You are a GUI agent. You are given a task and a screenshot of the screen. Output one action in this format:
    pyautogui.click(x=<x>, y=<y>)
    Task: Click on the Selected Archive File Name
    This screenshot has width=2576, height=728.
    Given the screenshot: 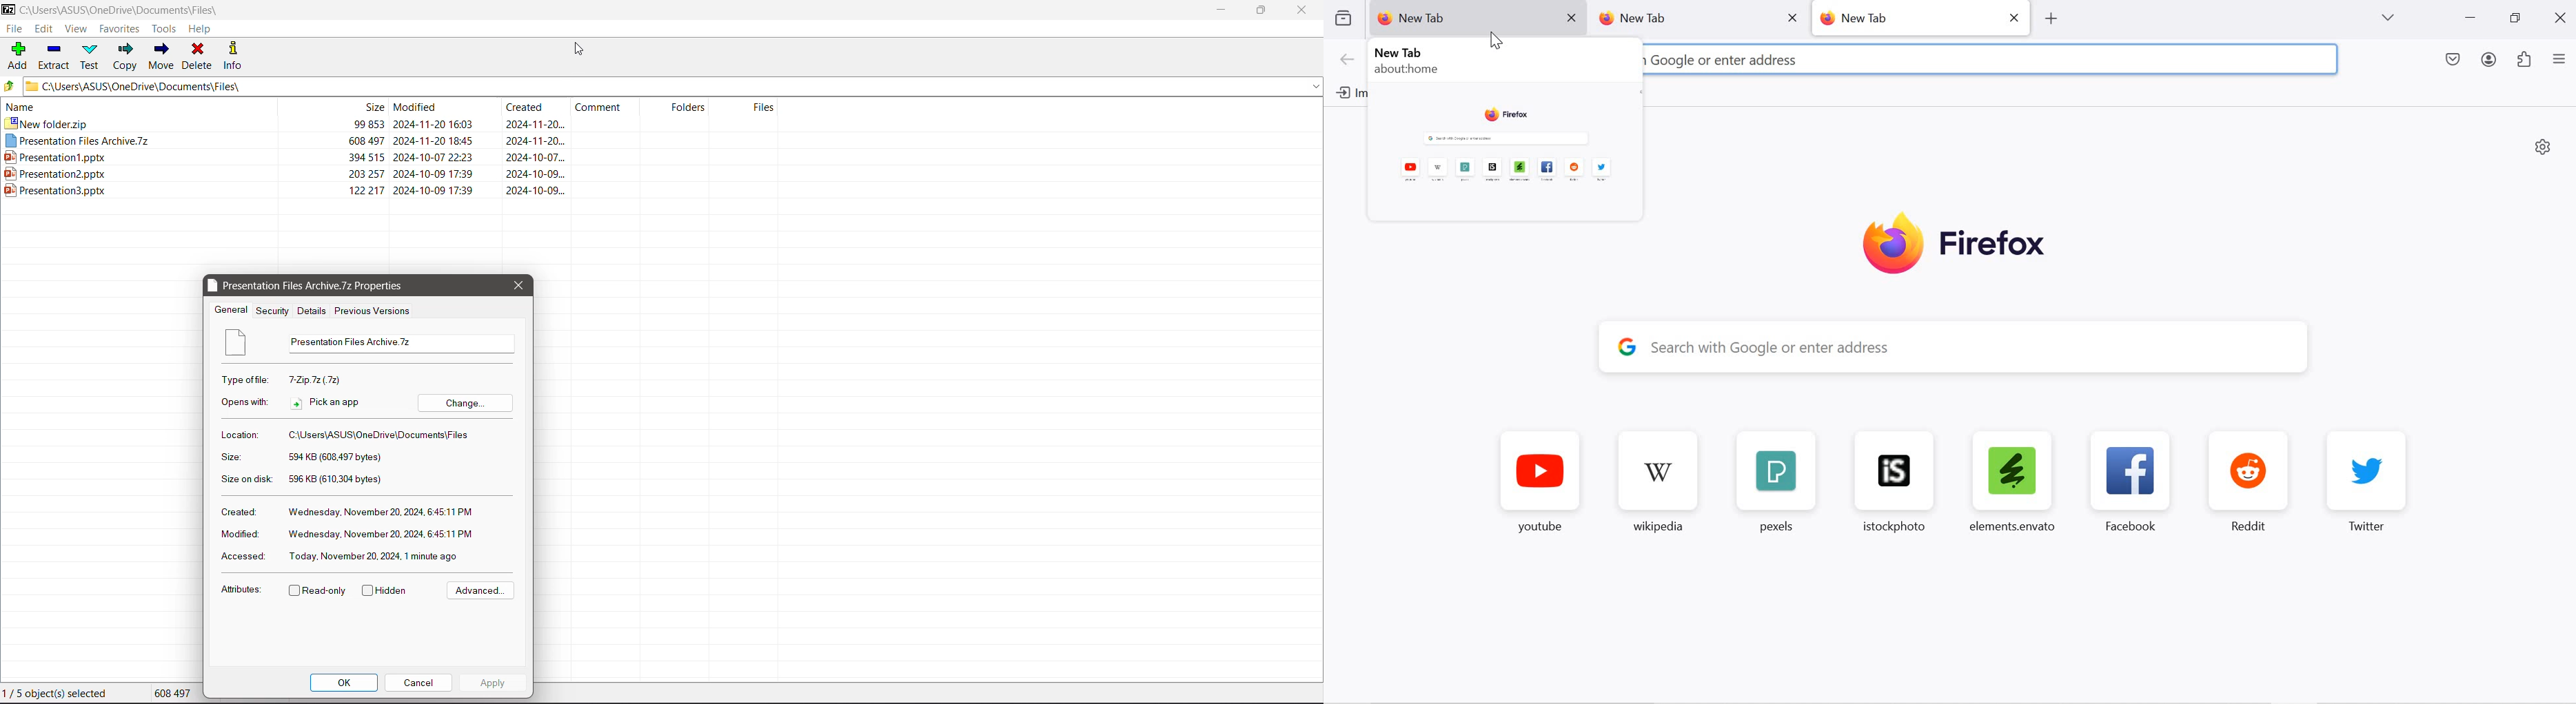 What is the action you would take?
    pyautogui.click(x=402, y=344)
    